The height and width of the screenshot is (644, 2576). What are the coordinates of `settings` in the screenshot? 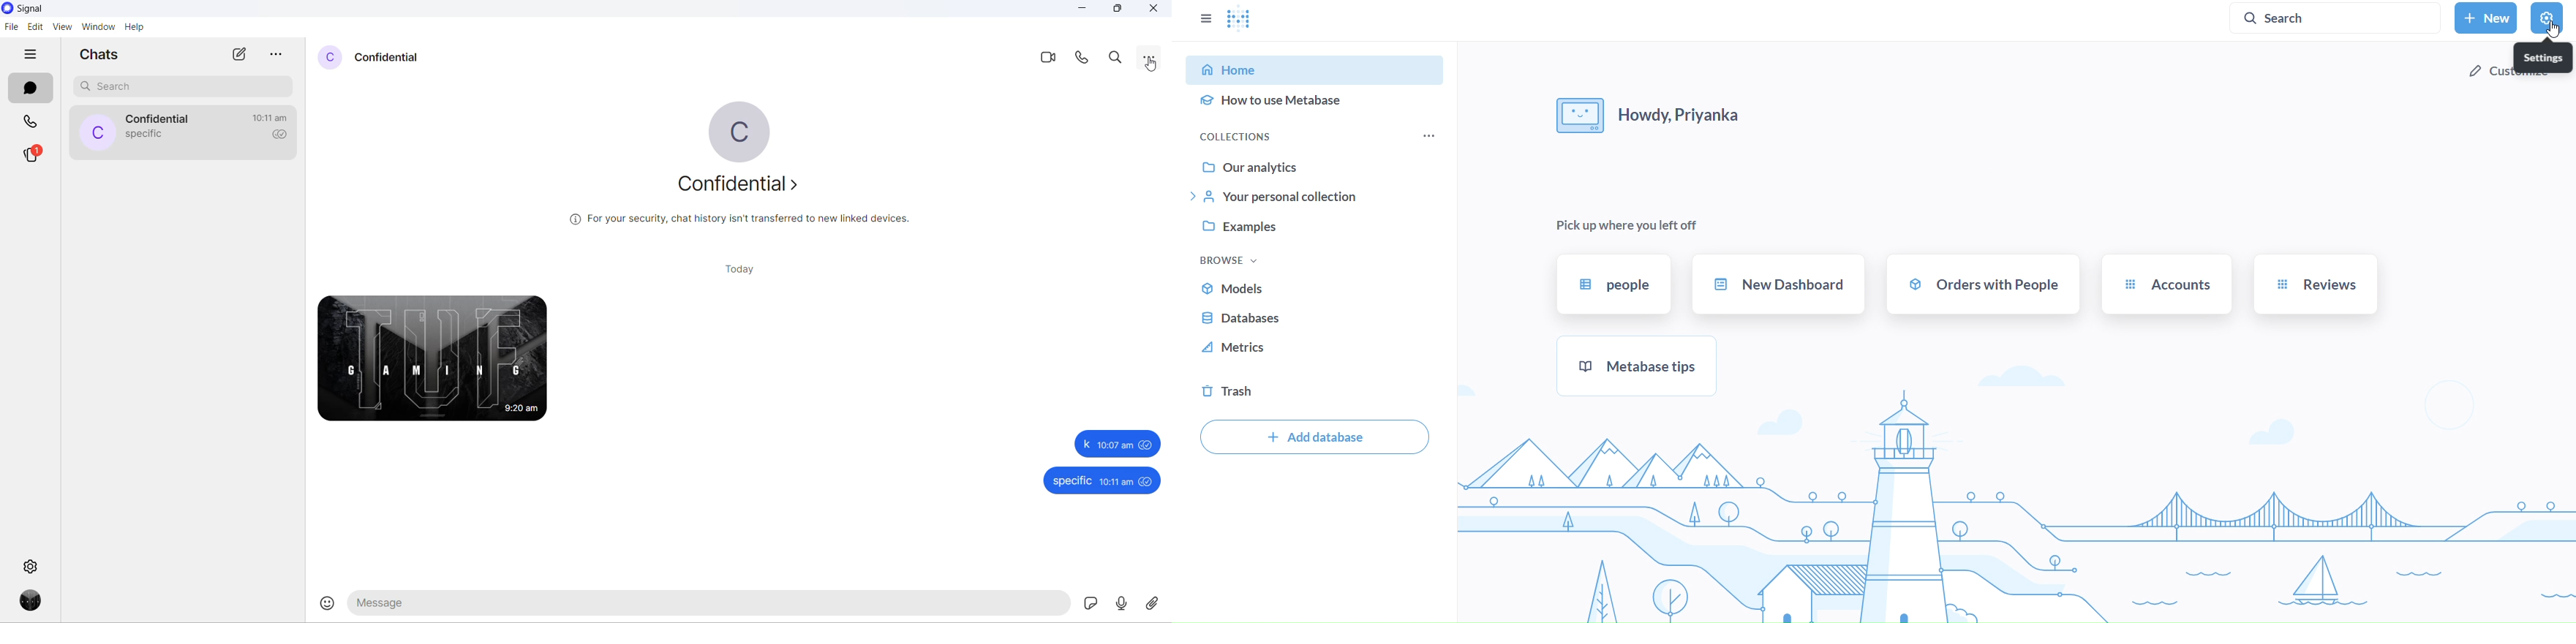 It's located at (2545, 58).